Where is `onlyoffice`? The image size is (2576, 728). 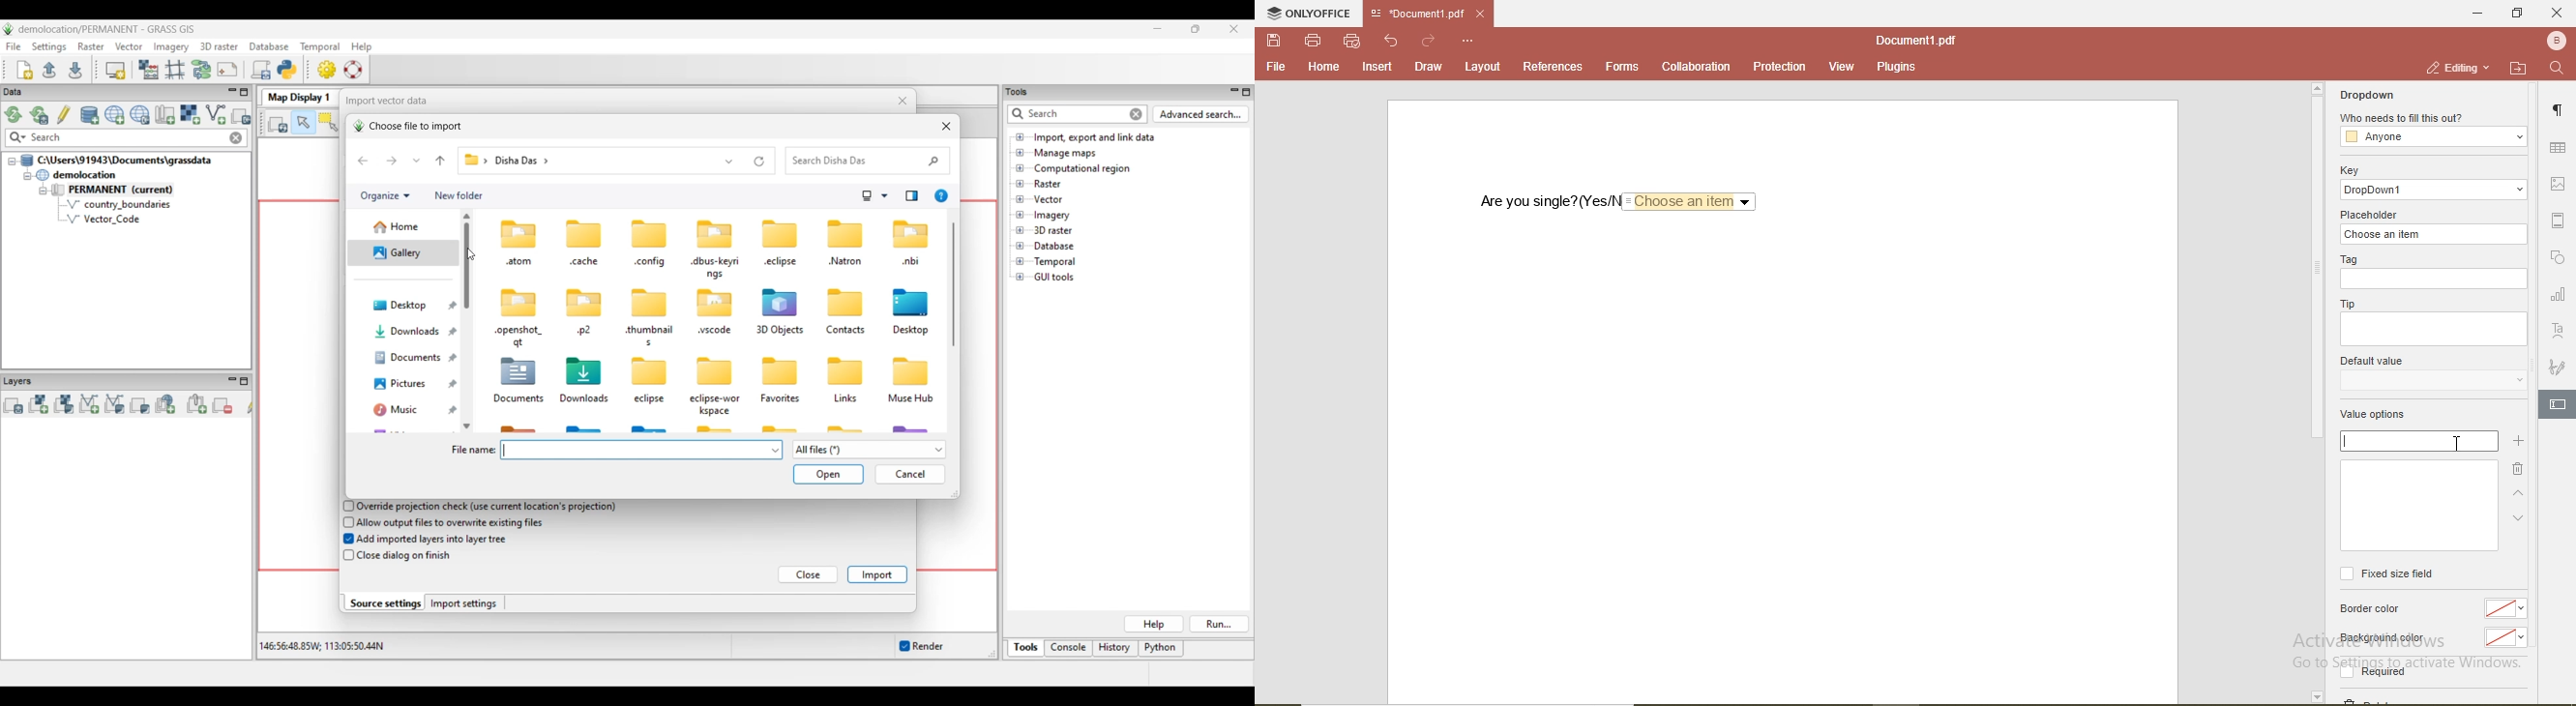 onlyoffice is located at coordinates (1311, 13).